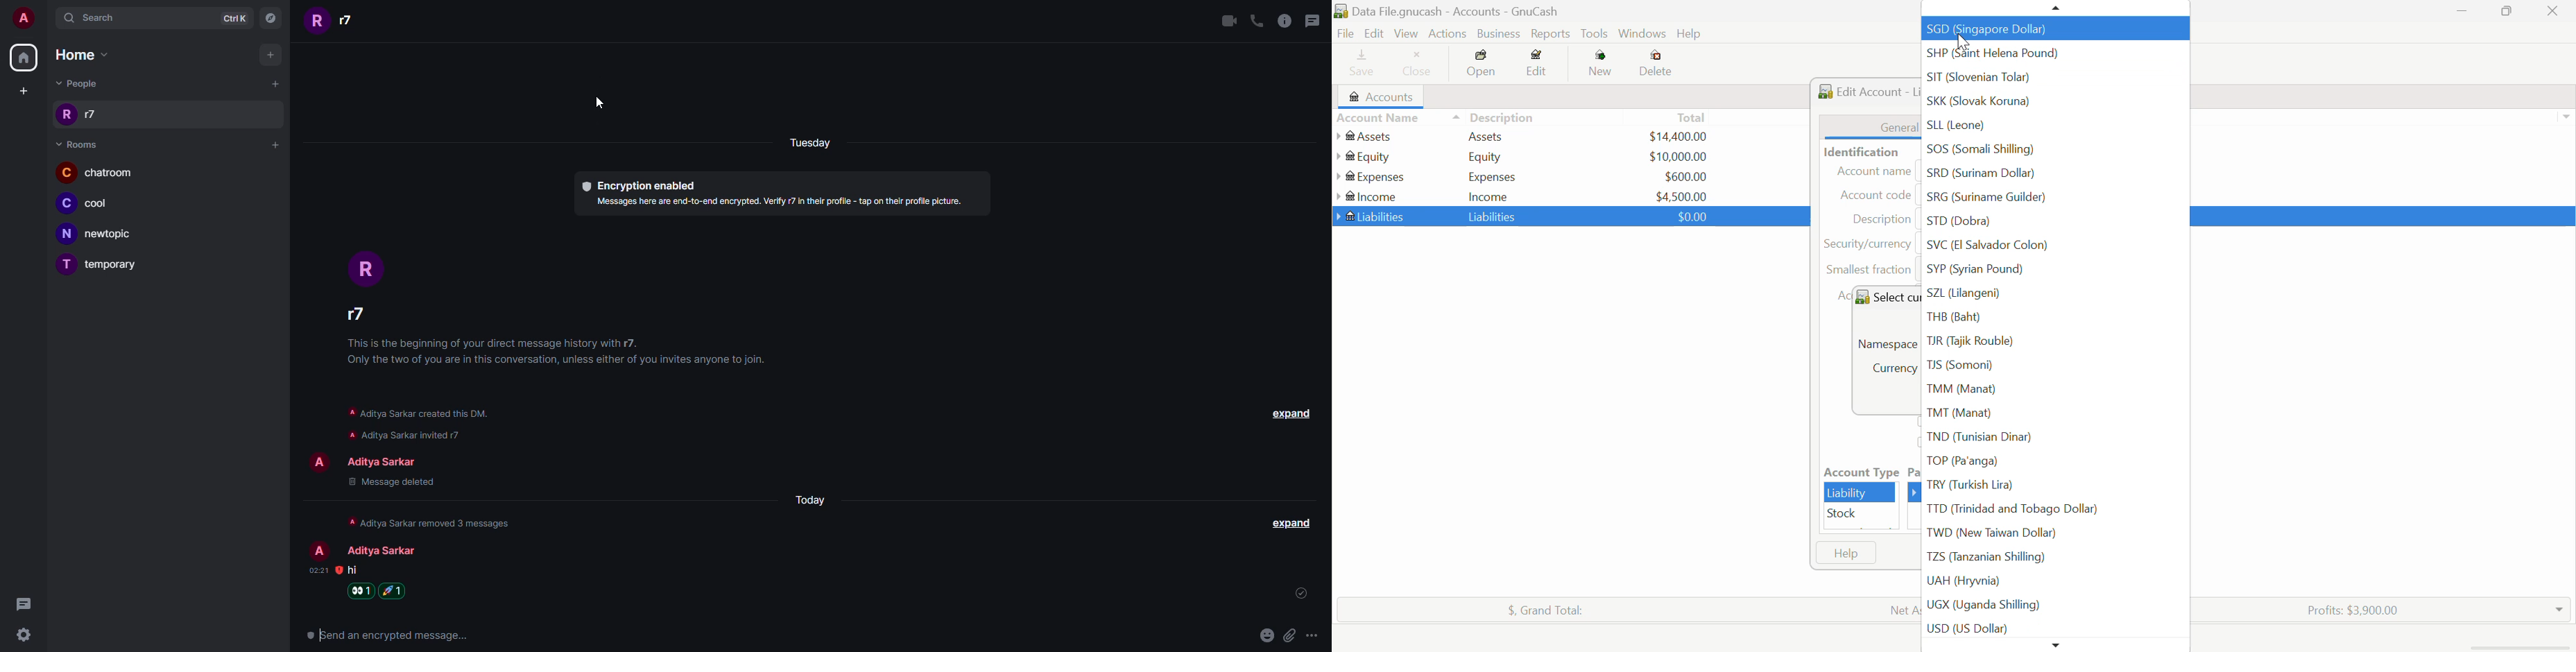  What do you see at coordinates (1316, 19) in the screenshot?
I see `threads` at bounding box center [1316, 19].